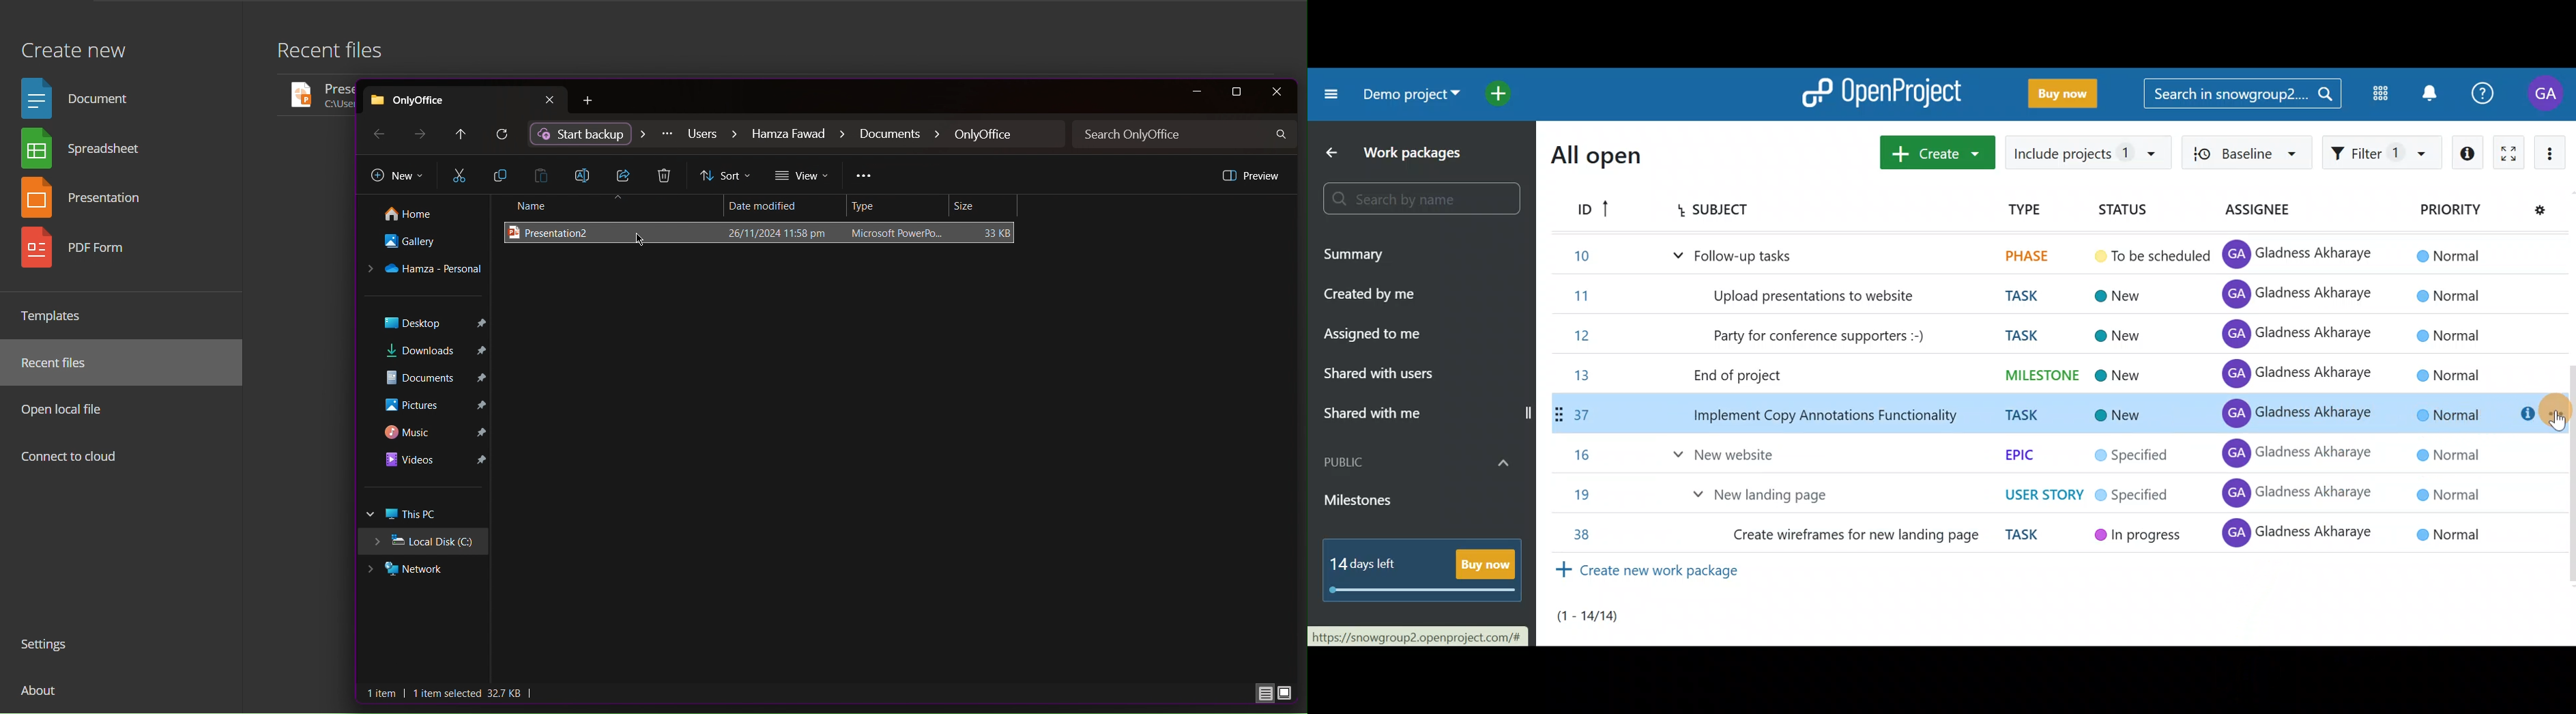  What do you see at coordinates (2448, 335) in the screenshot?
I see `© Normal` at bounding box center [2448, 335].